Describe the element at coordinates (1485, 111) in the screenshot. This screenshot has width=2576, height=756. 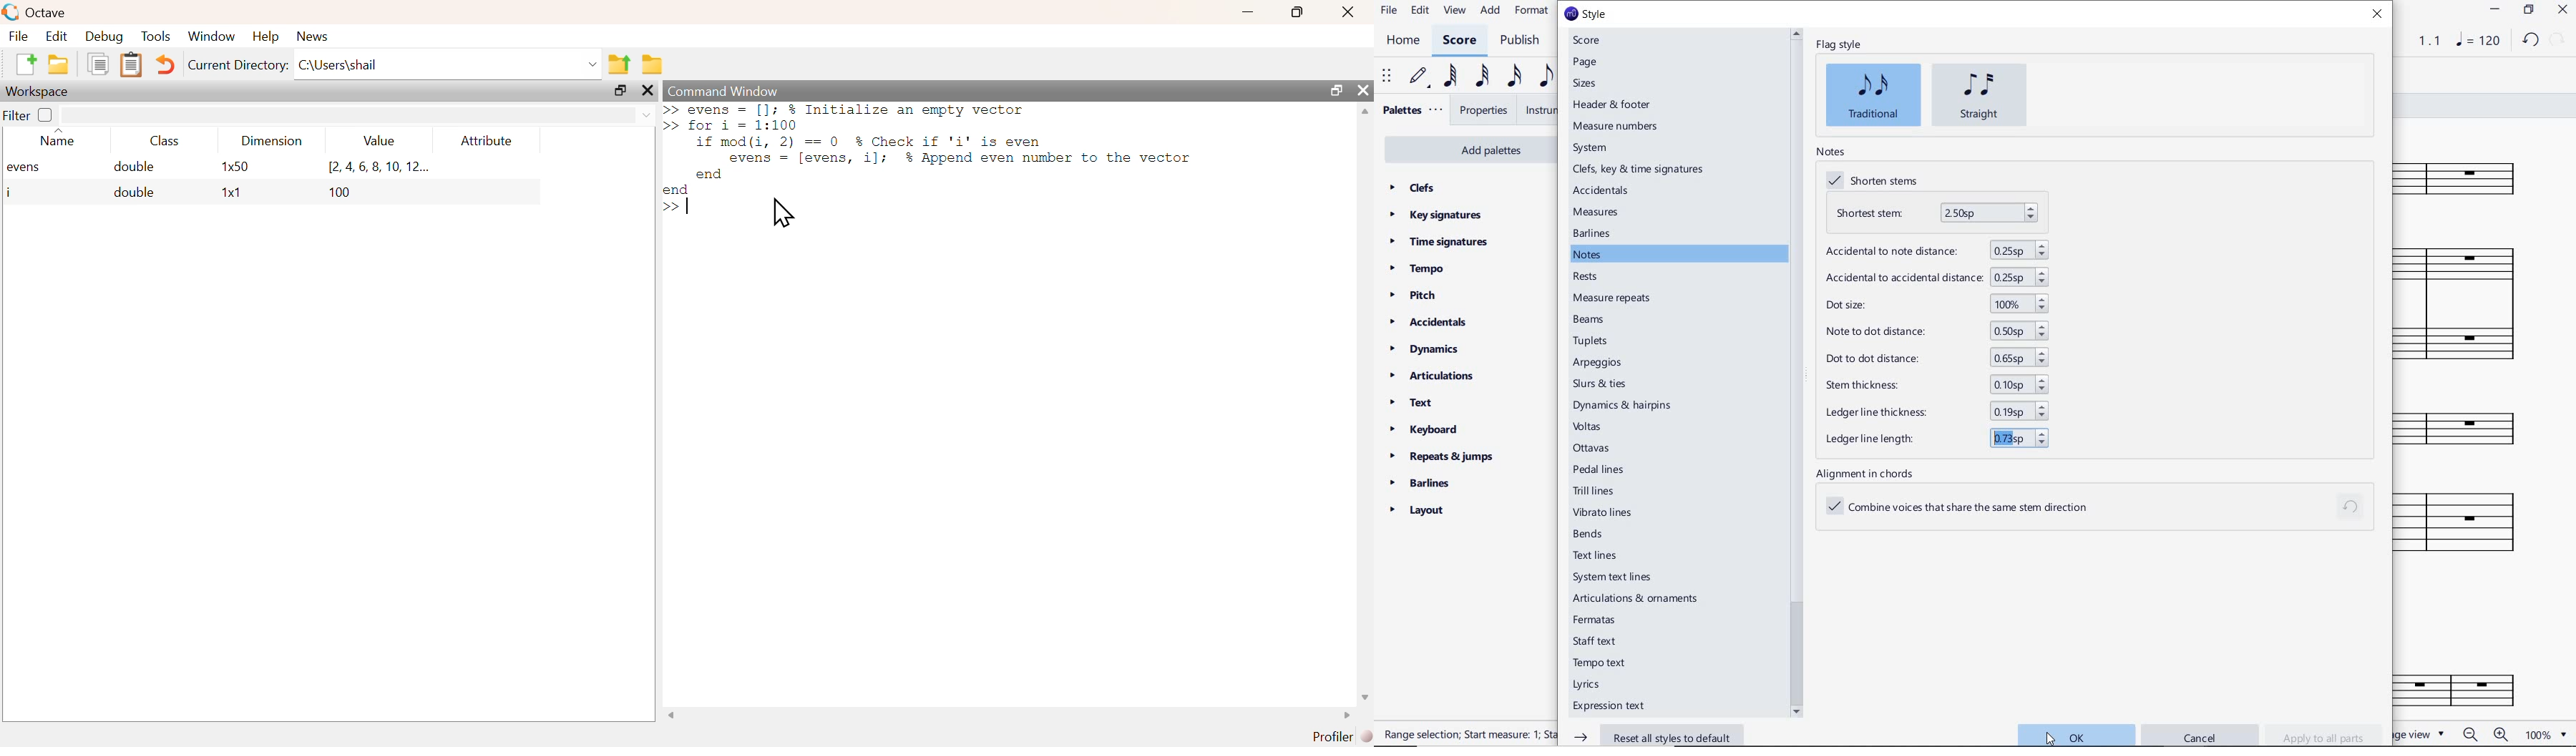
I see `properties` at that location.